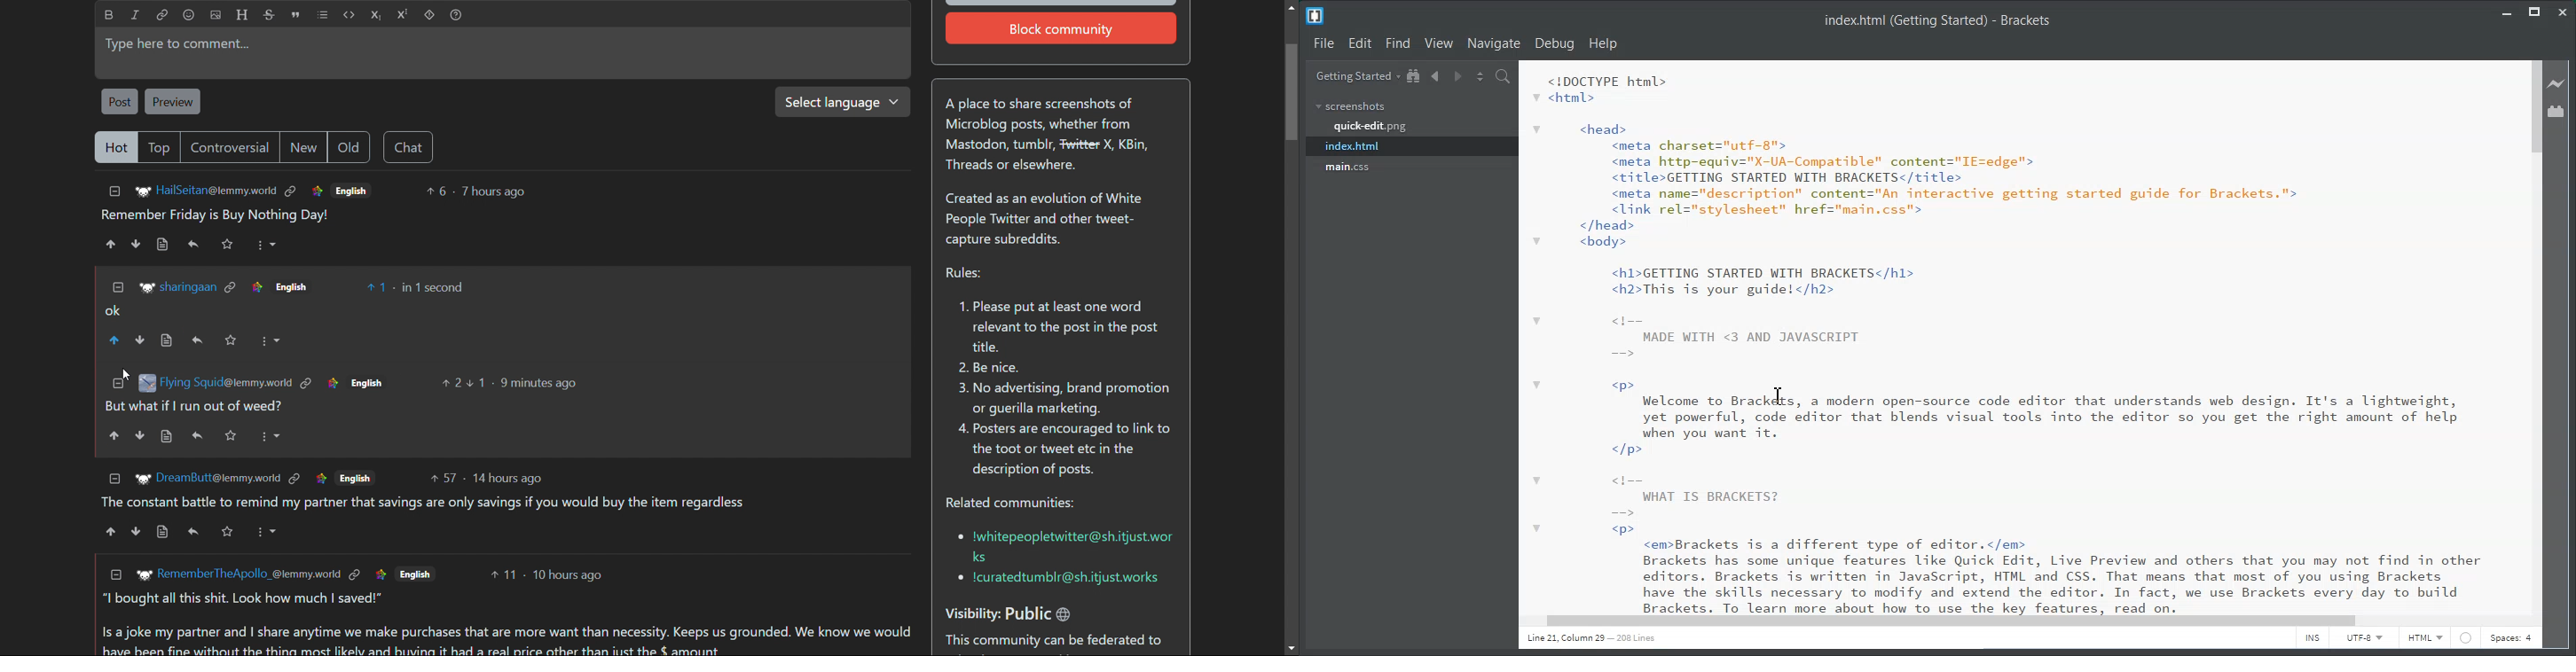 Image resolution: width=2576 pixels, height=672 pixels. Describe the element at coordinates (170, 339) in the screenshot. I see `view source` at that location.